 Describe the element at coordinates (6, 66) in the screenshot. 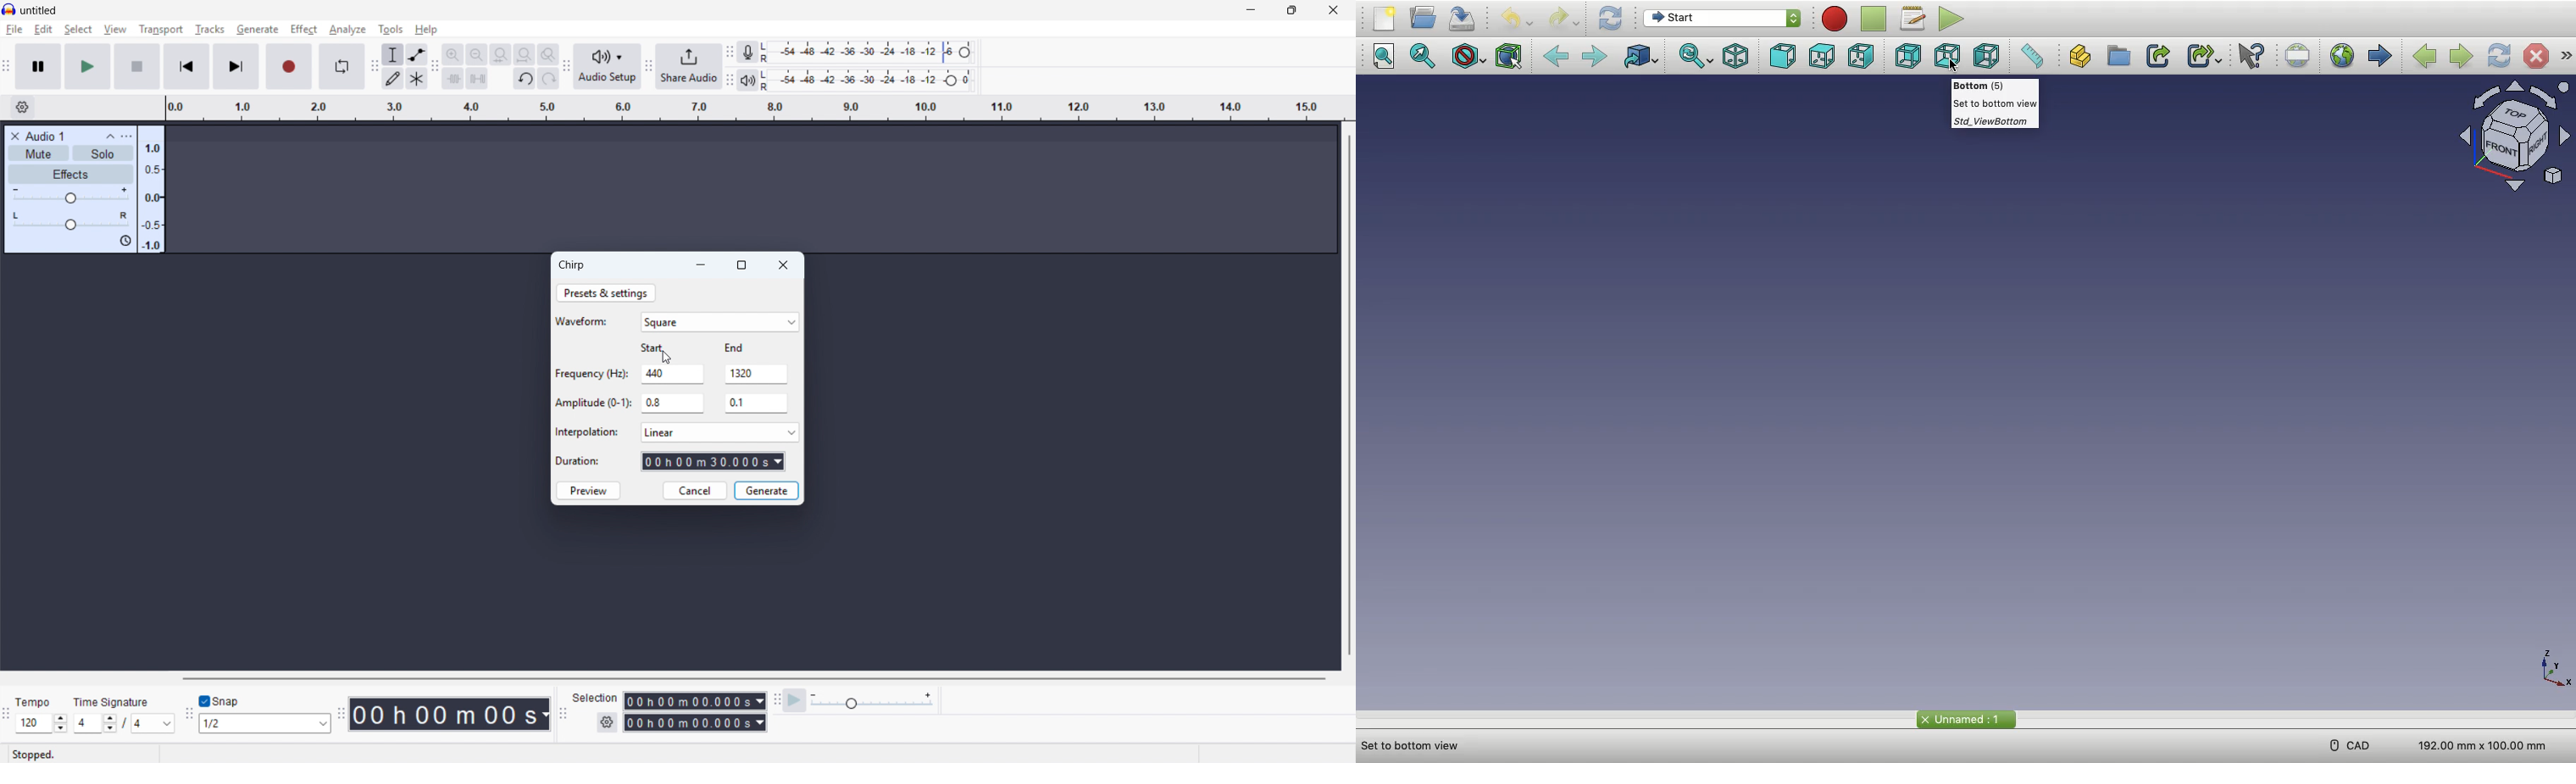

I see `Transport toolbar` at that location.